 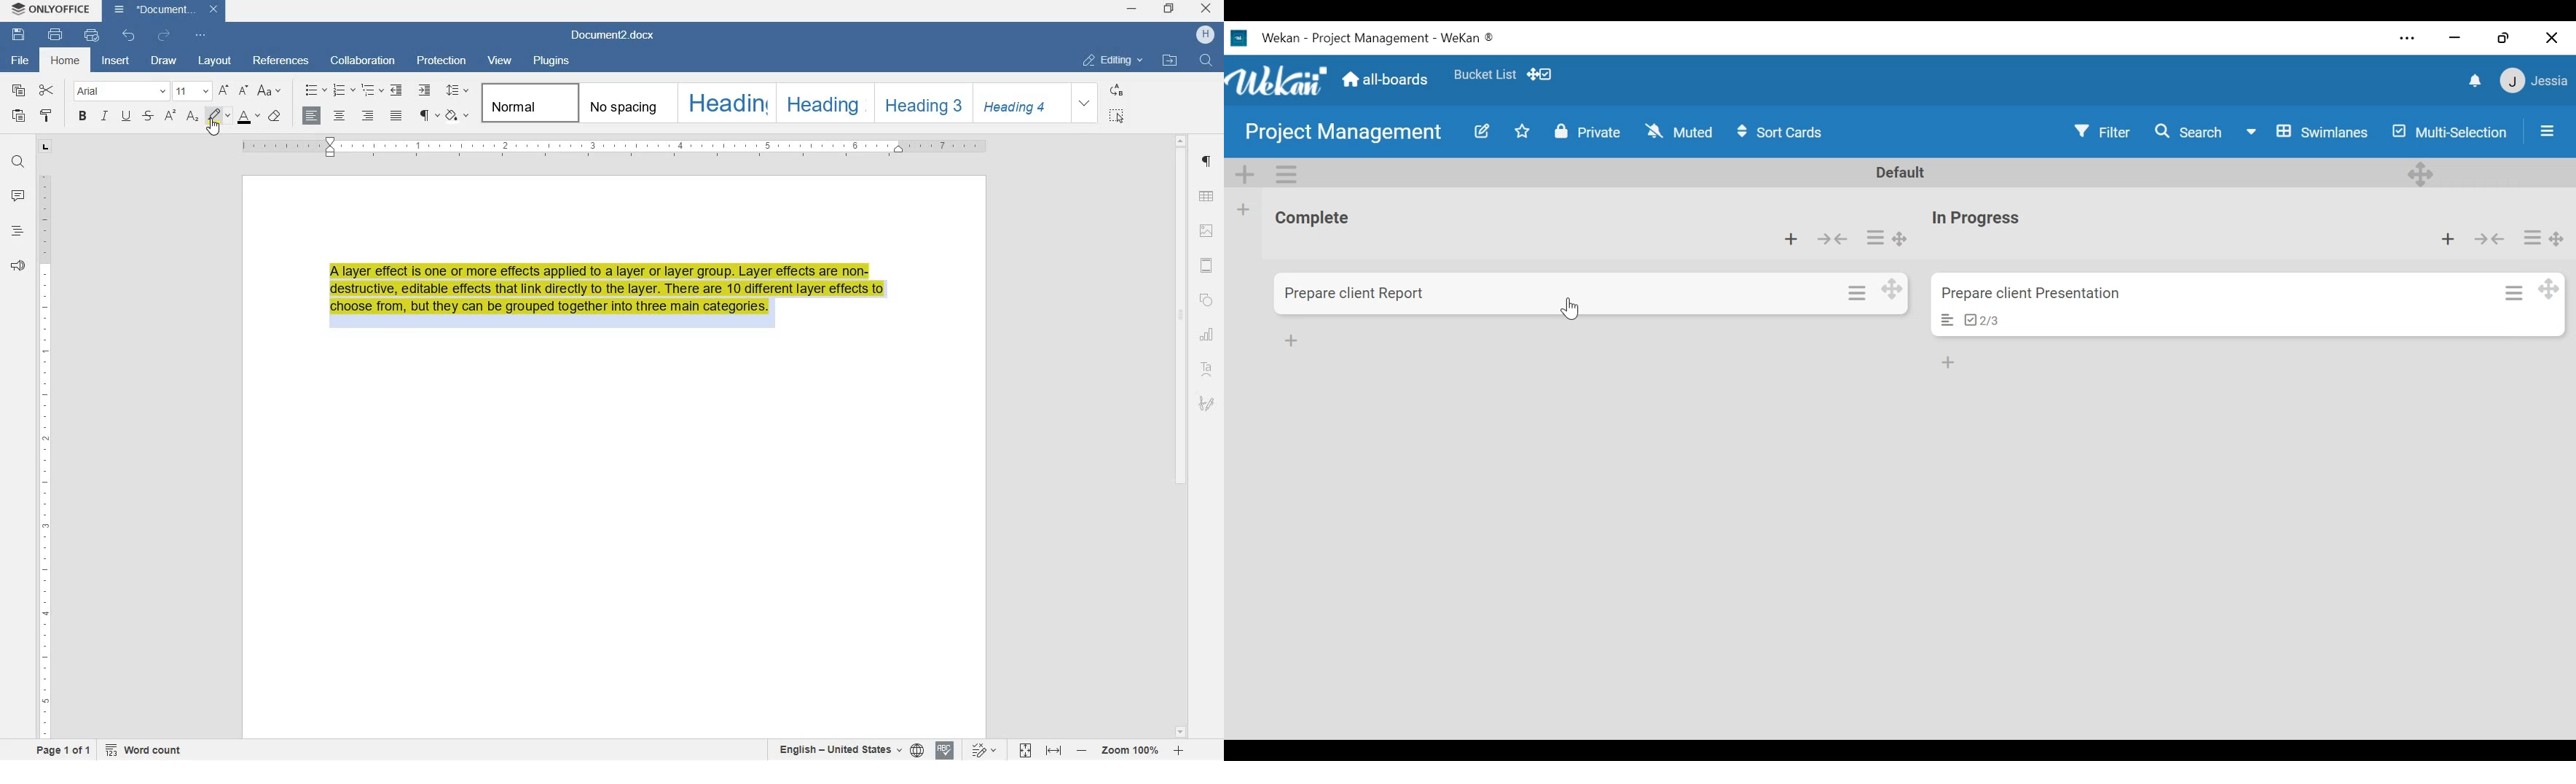 I want to click on select all, so click(x=1118, y=116).